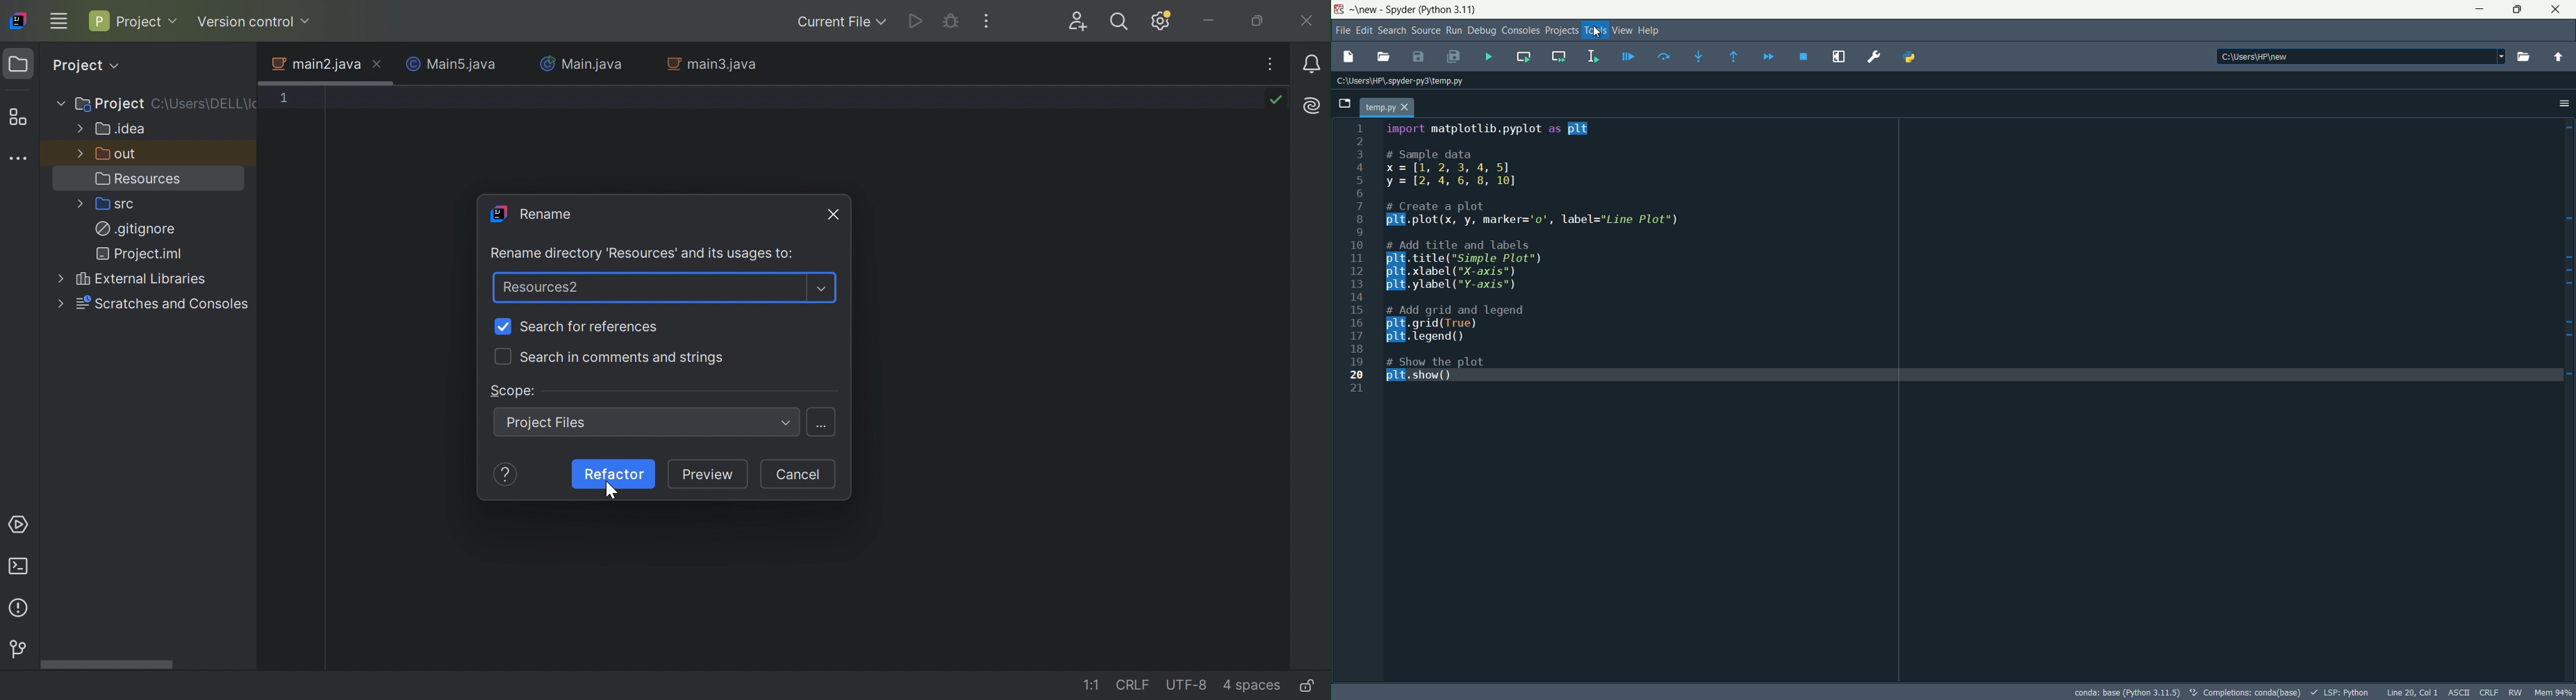 The width and height of the screenshot is (2576, 700). Describe the element at coordinates (1537, 254) in the screenshot. I see `Amport matplotlib.pyplot as plt# Sample datax=[1, 2, 3, 4, 5]y=12, 4,6, 8, 10]# Create a plotplE.plot(x, y, marker='0', label="Line Plot")# Add title and labels.title("Simple Plot").xlabel("X-axis").ylabel("Y-axis")# Add grid and legend grid (True)"Tegend()# Show the plotplt. show()` at that location.